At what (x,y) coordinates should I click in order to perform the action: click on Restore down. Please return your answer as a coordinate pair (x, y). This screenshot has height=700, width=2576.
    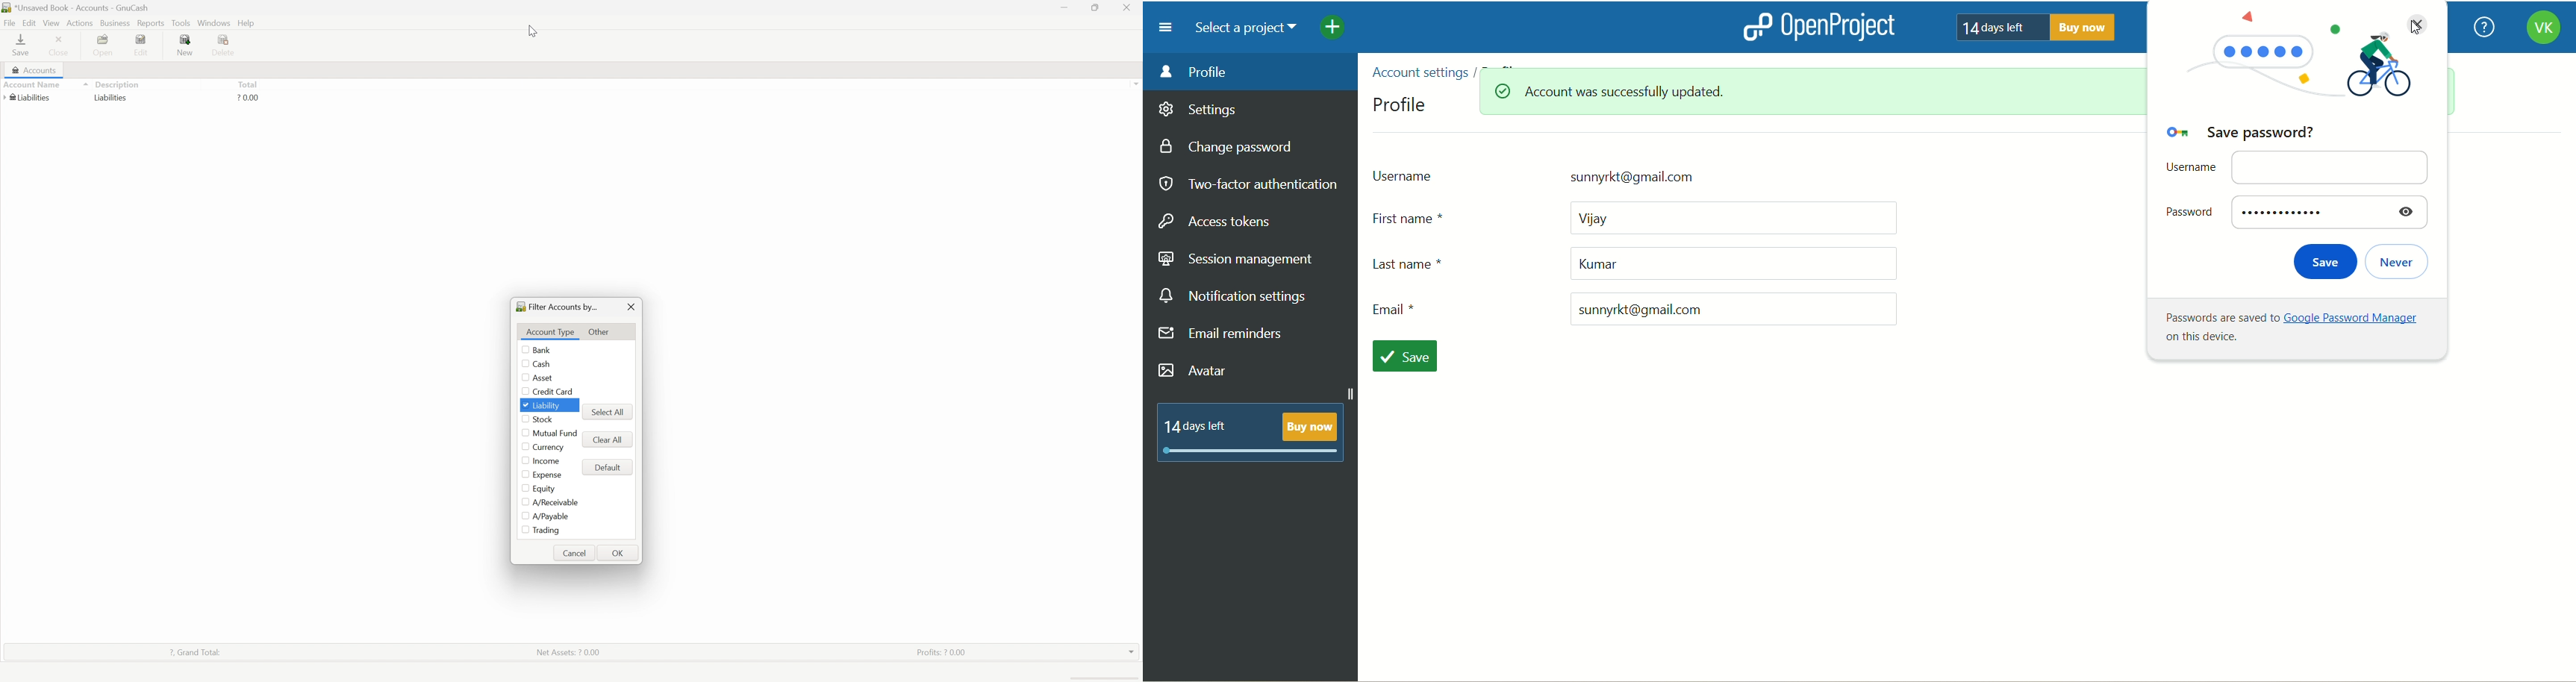
    Looking at the image, I should click on (1098, 7).